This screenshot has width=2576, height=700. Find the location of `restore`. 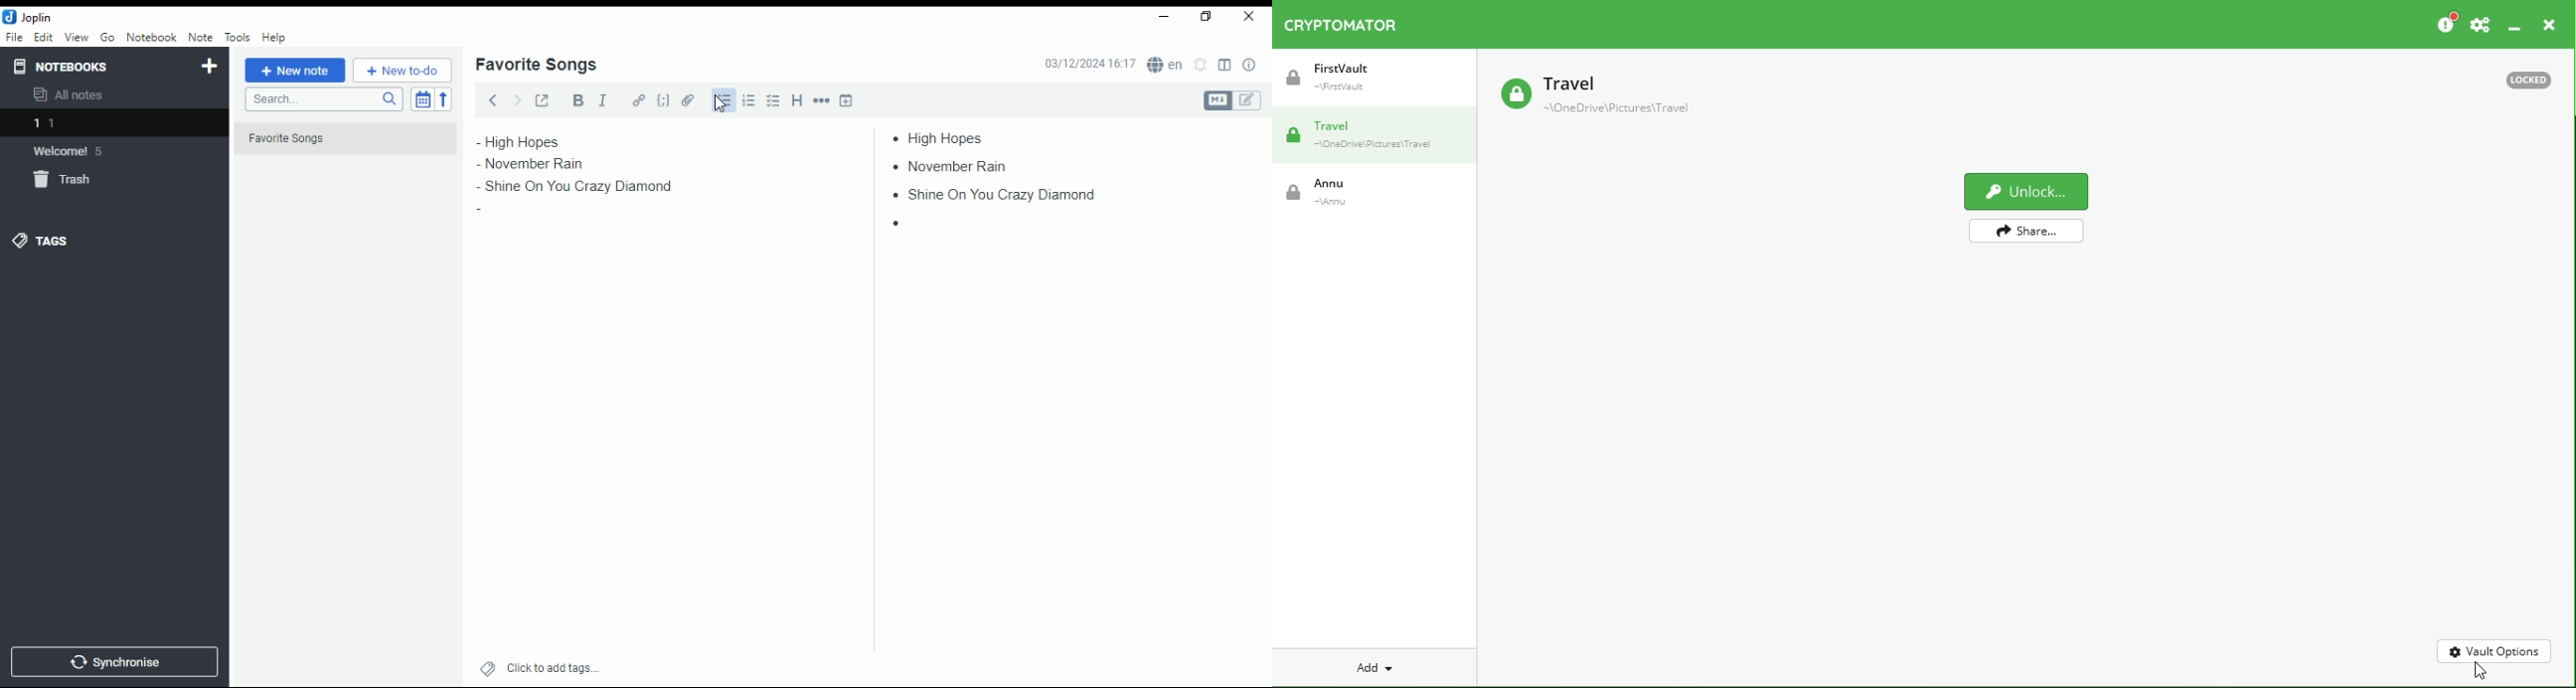

restore is located at coordinates (1208, 17).